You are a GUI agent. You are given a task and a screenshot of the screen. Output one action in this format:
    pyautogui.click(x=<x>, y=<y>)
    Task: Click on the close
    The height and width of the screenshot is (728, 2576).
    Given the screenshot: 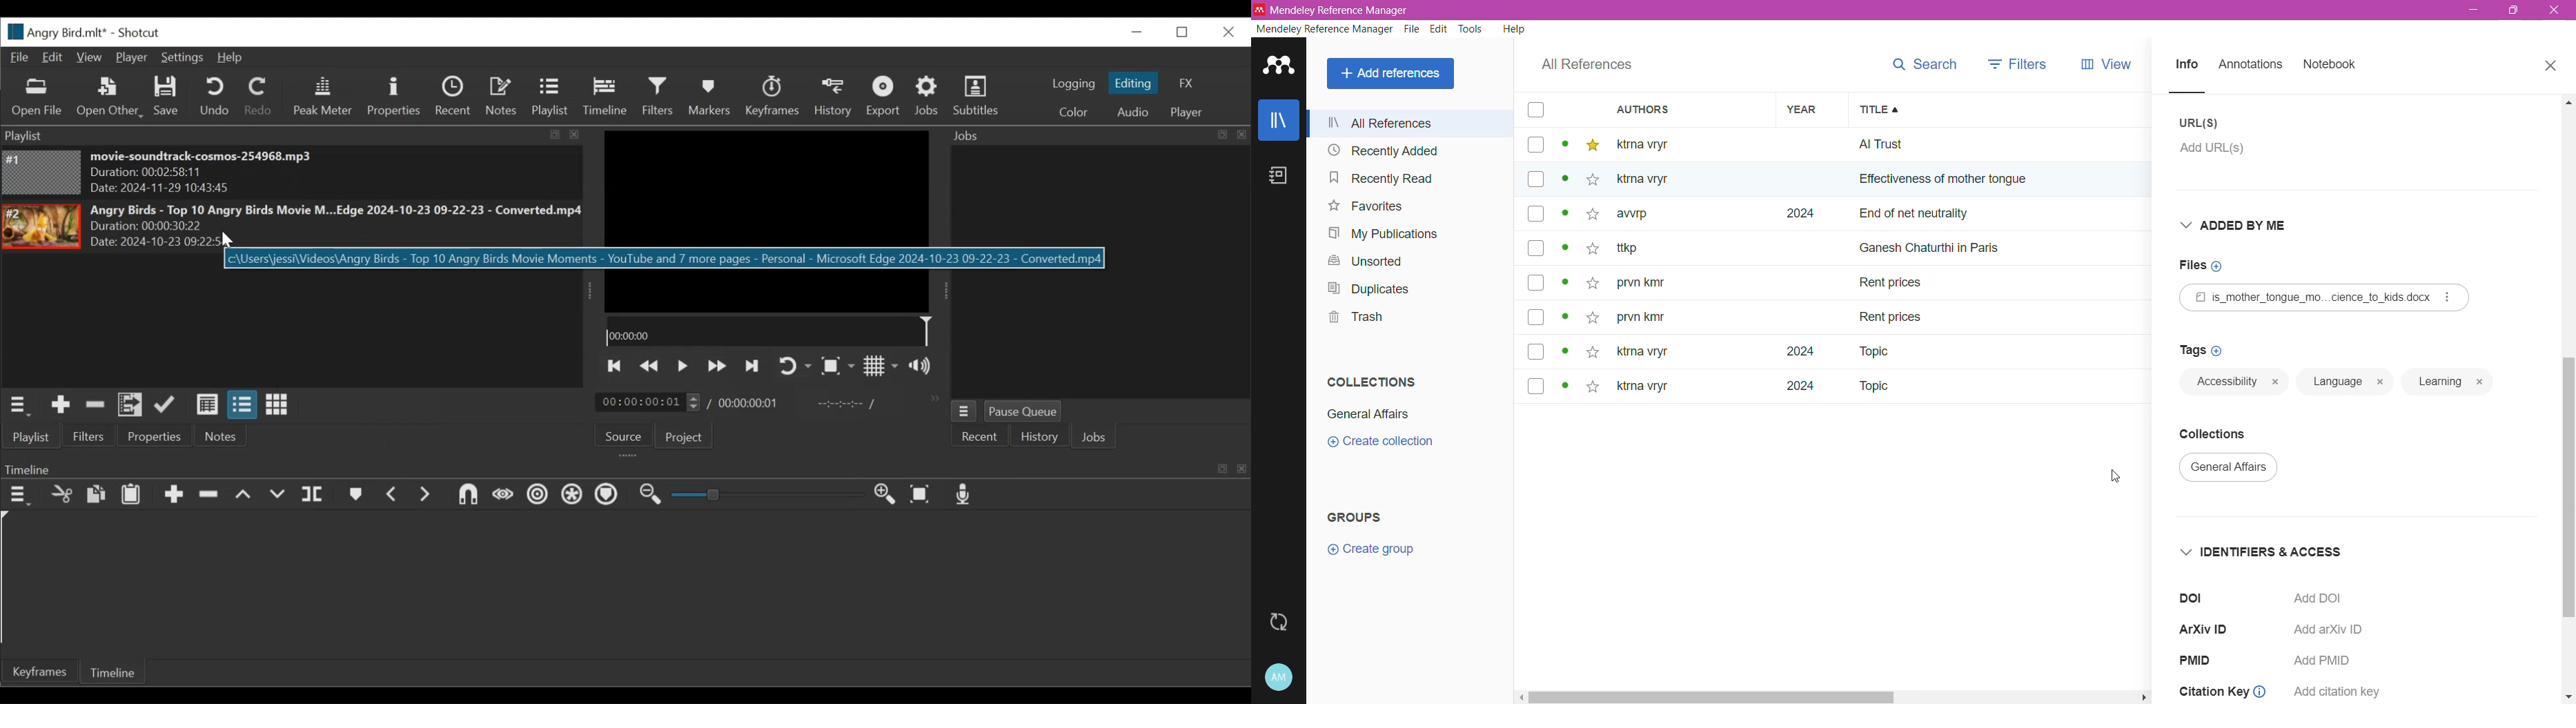 What is the action you would take?
    pyautogui.click(x=2379, y=380)
    